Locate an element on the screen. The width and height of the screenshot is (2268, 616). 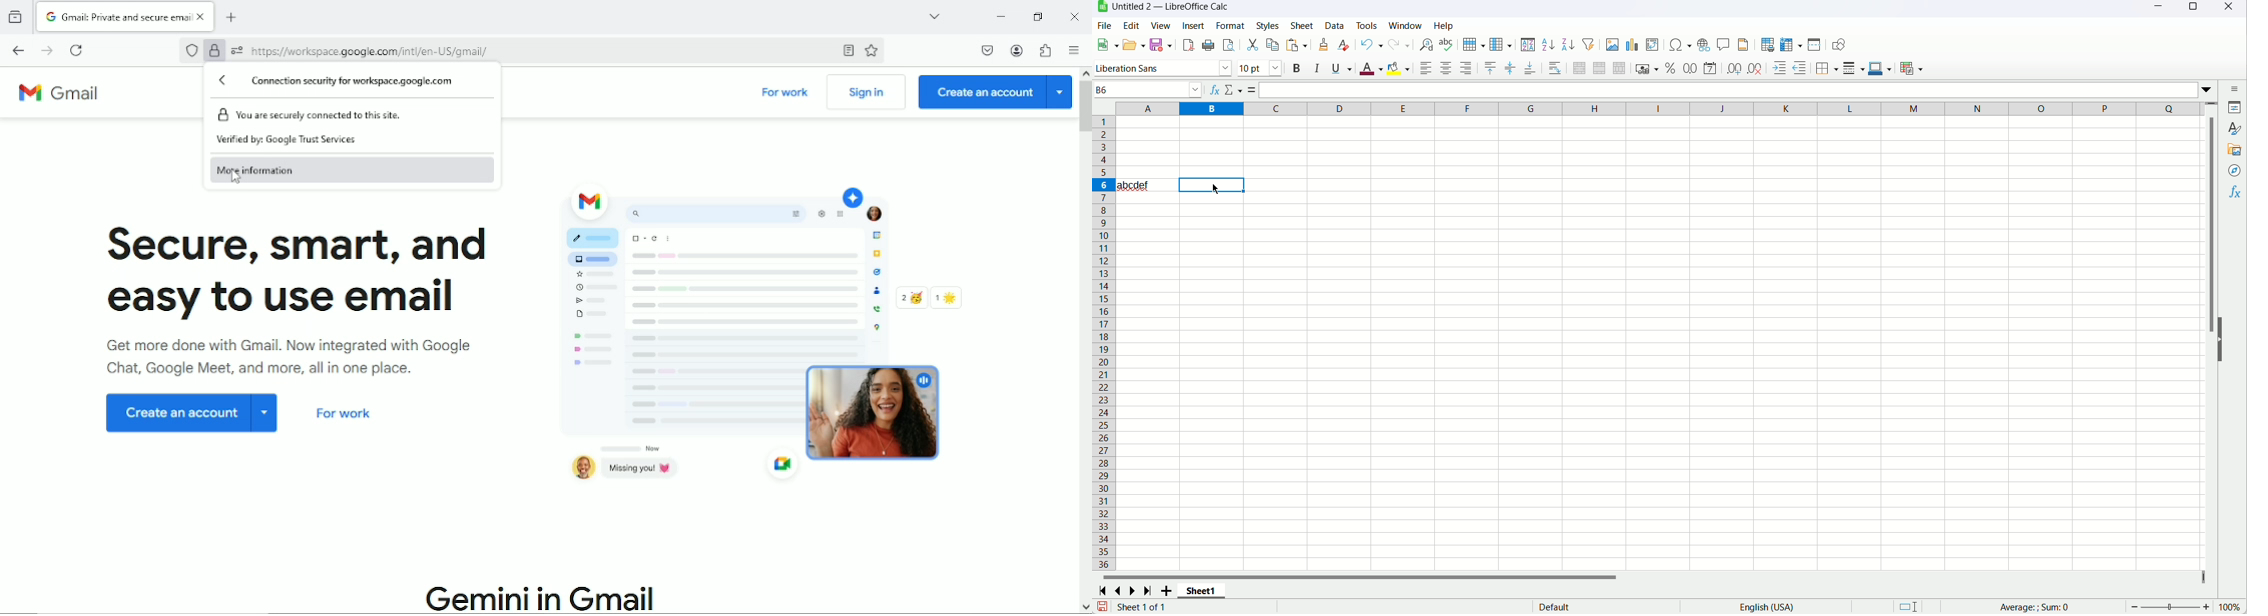
function wizard is located at coordinates (1212, 90).